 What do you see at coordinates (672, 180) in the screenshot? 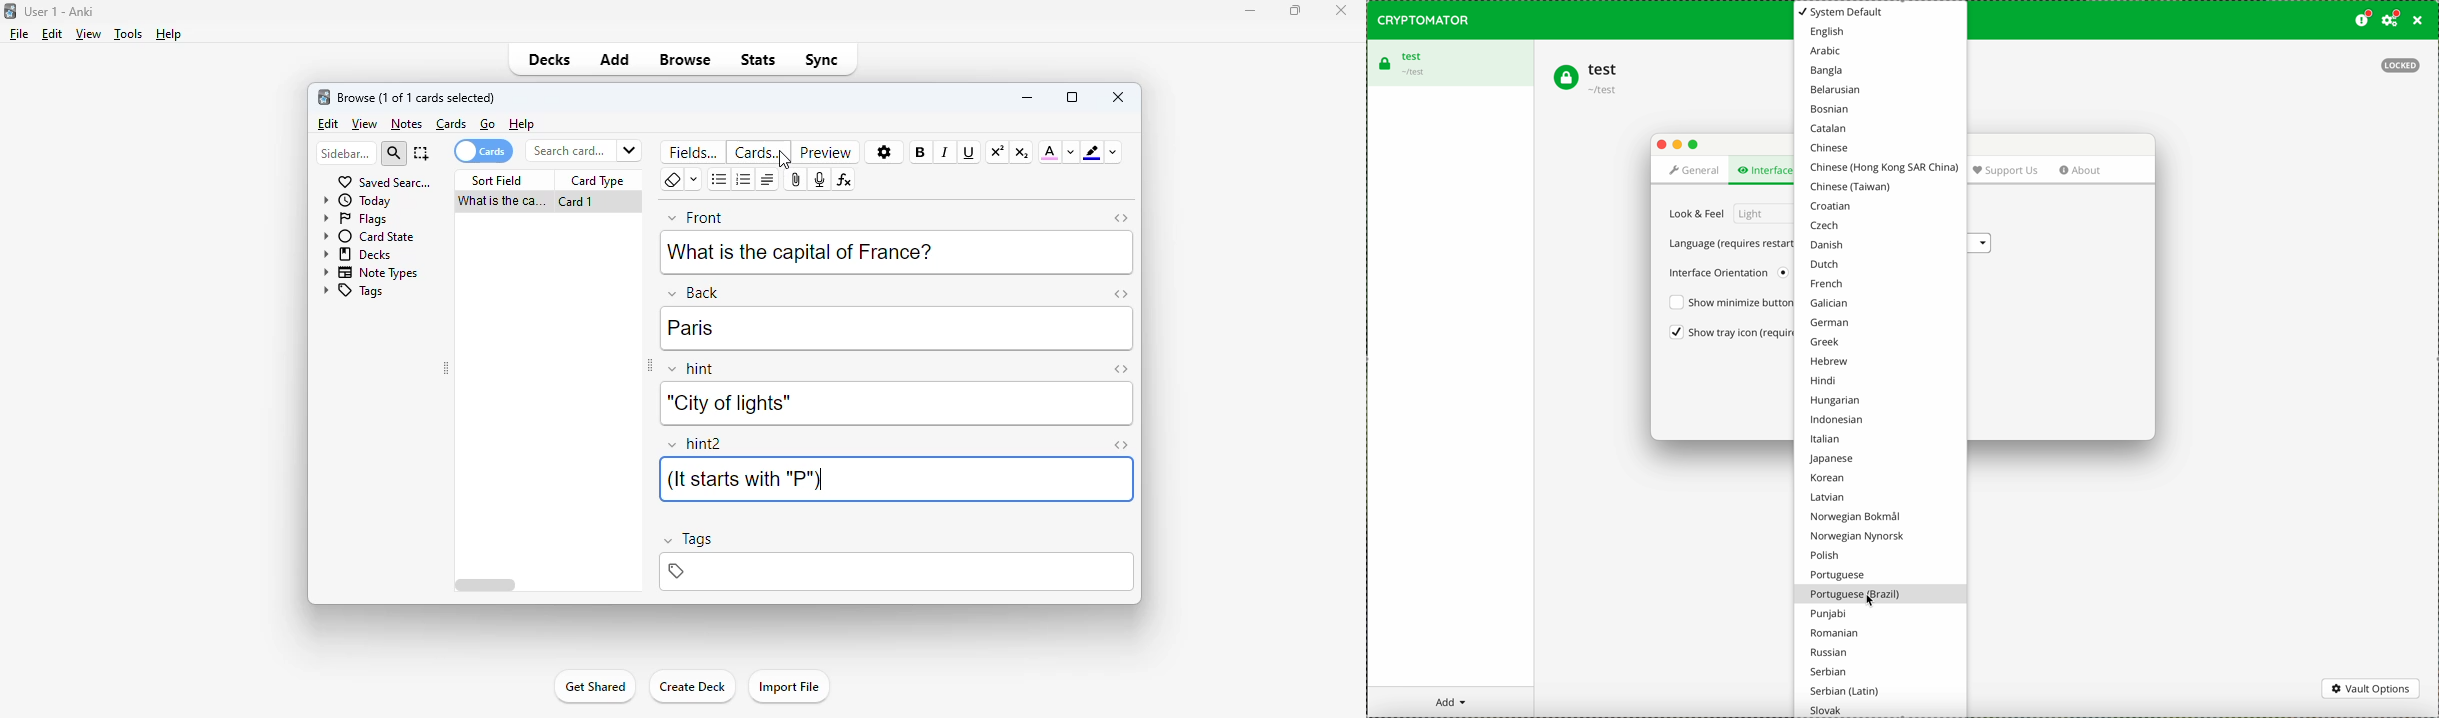
I see `remove formatting` at bounding box center [672, 180].